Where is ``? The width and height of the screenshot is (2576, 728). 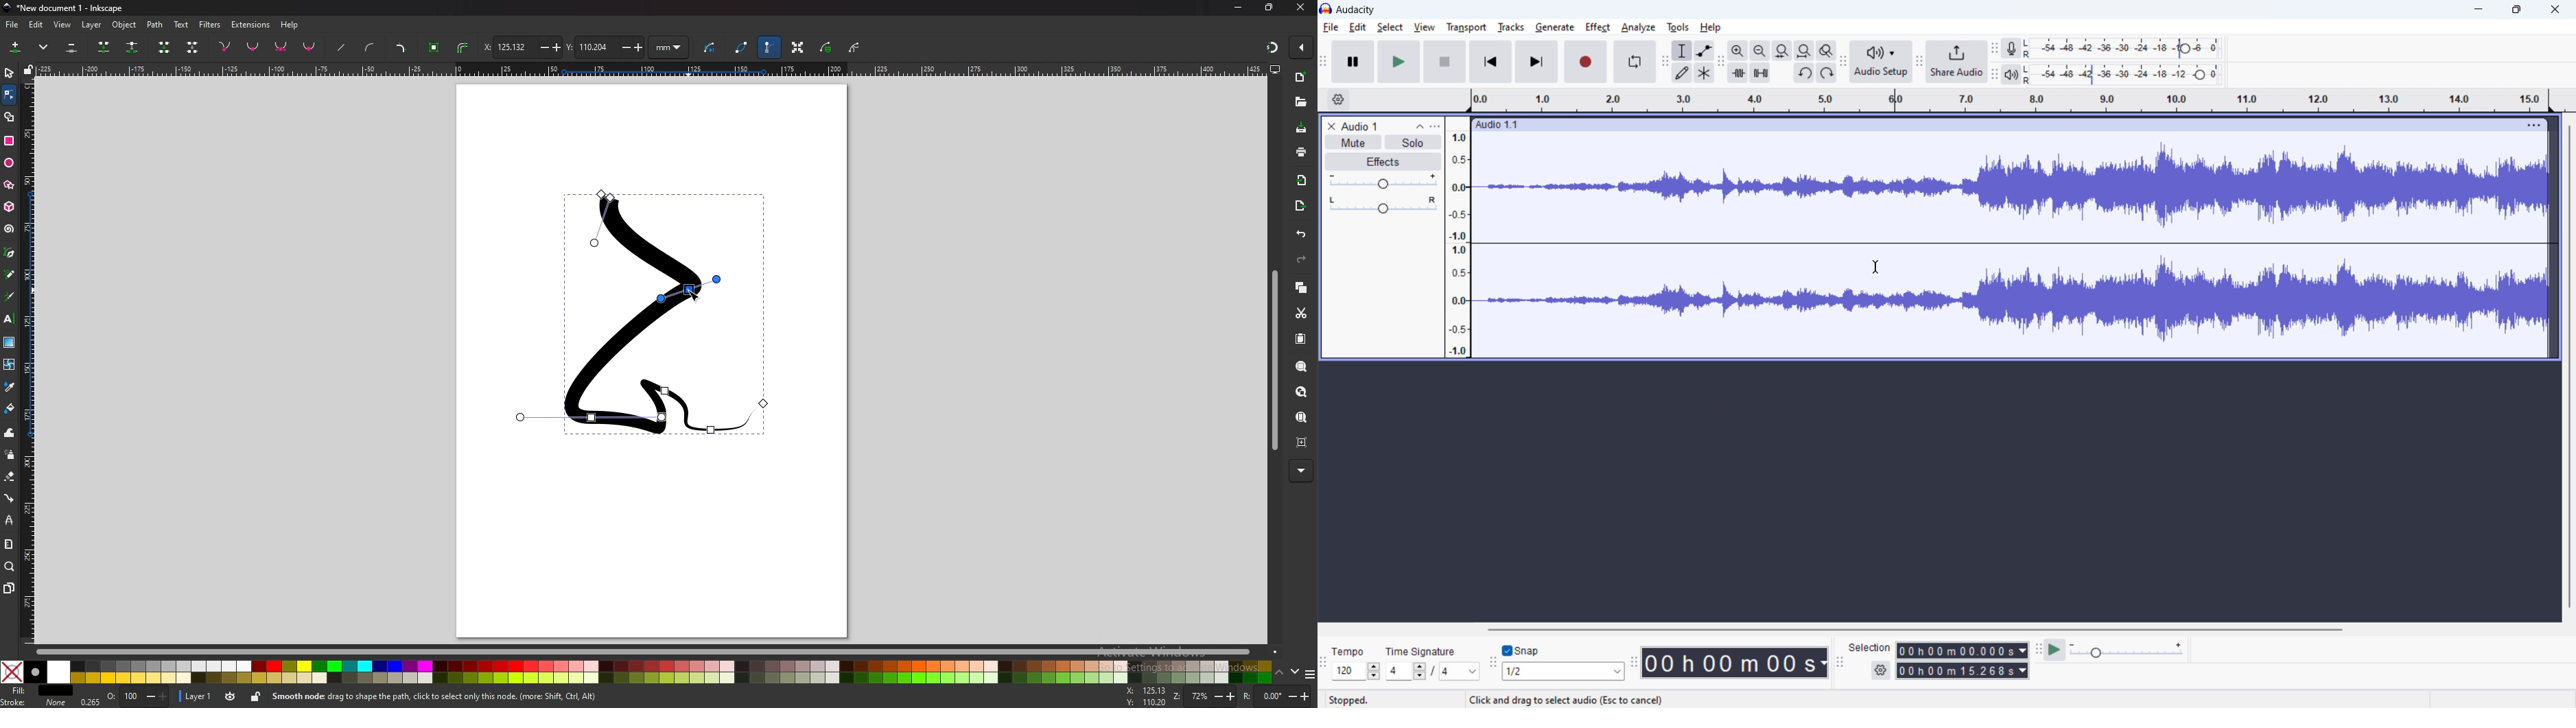
 is located at coordinates (1302, 471).